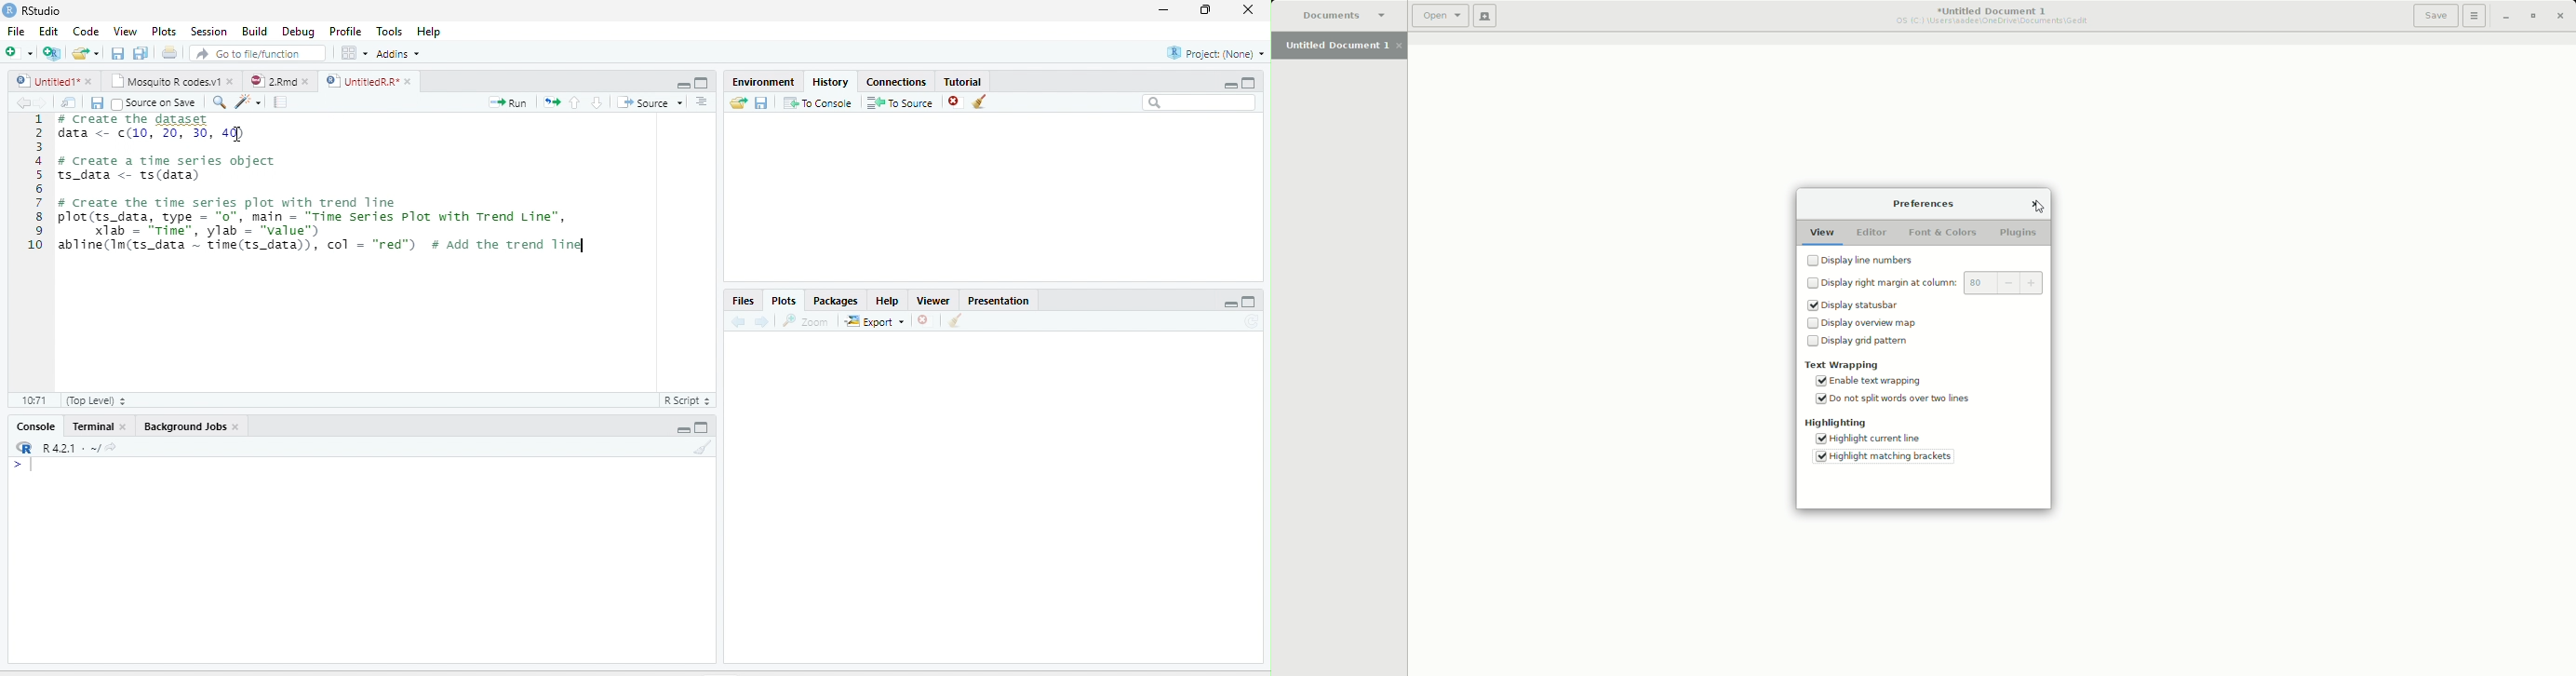  Describe the element at coordinates (703, 427) in the screenshot. I see `Maximize` at that location.